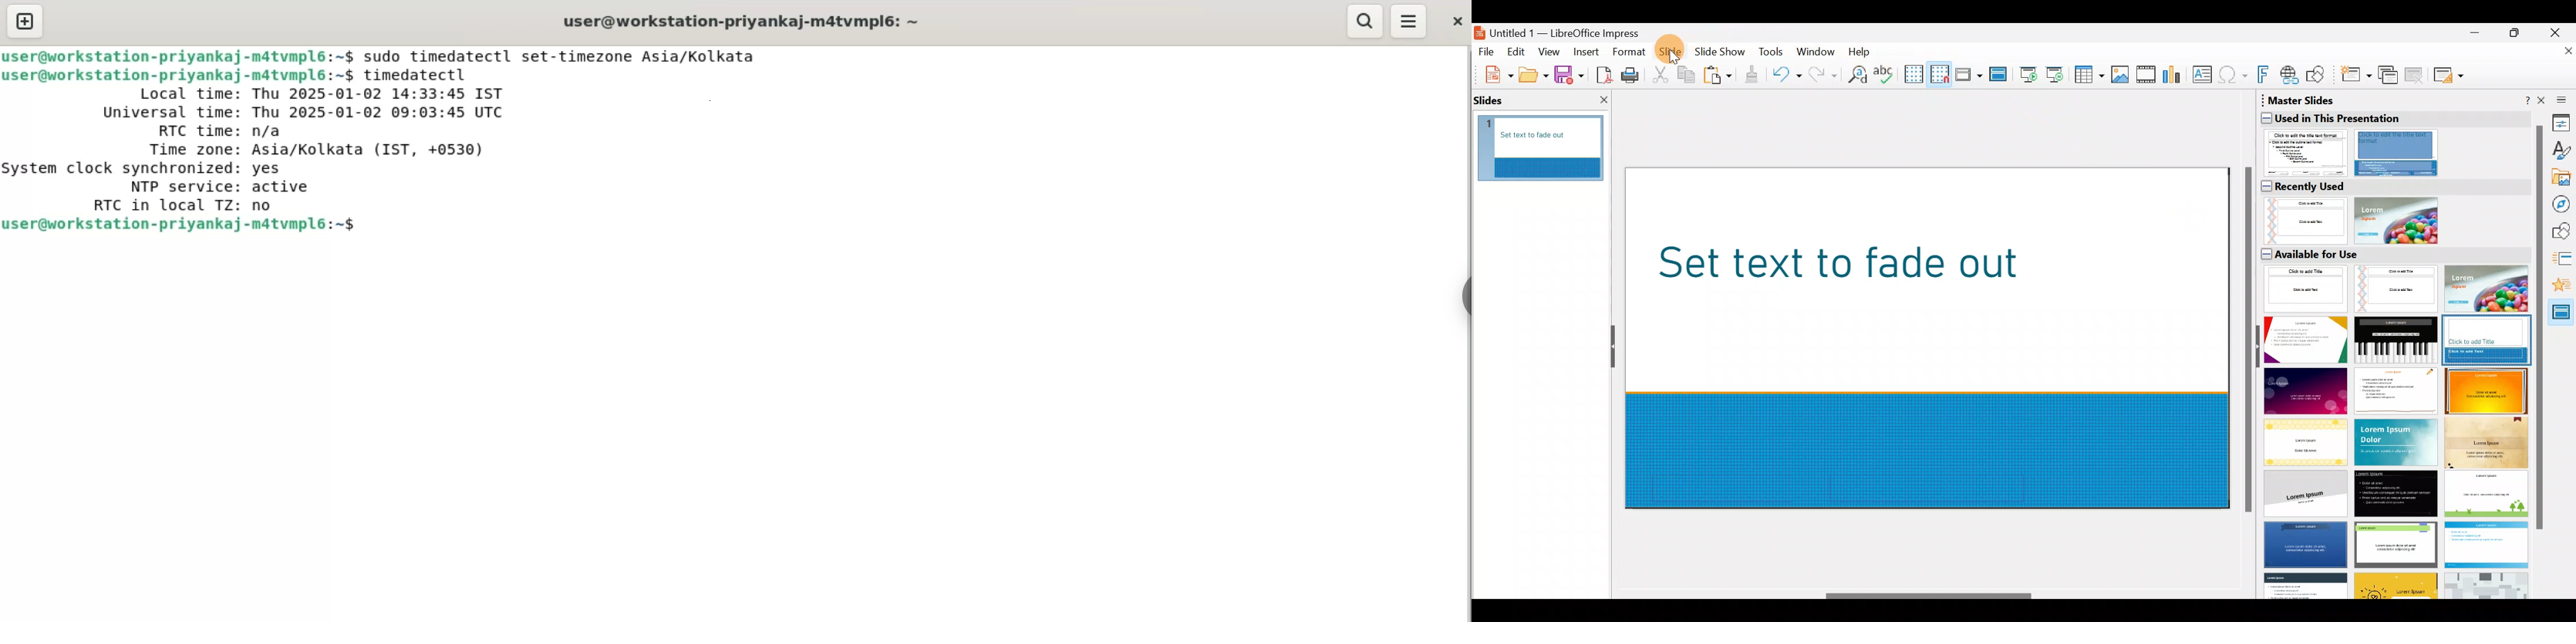 This screenshot has height=644, width=2576. I want to click on Insert text box, so click(2205, 75).